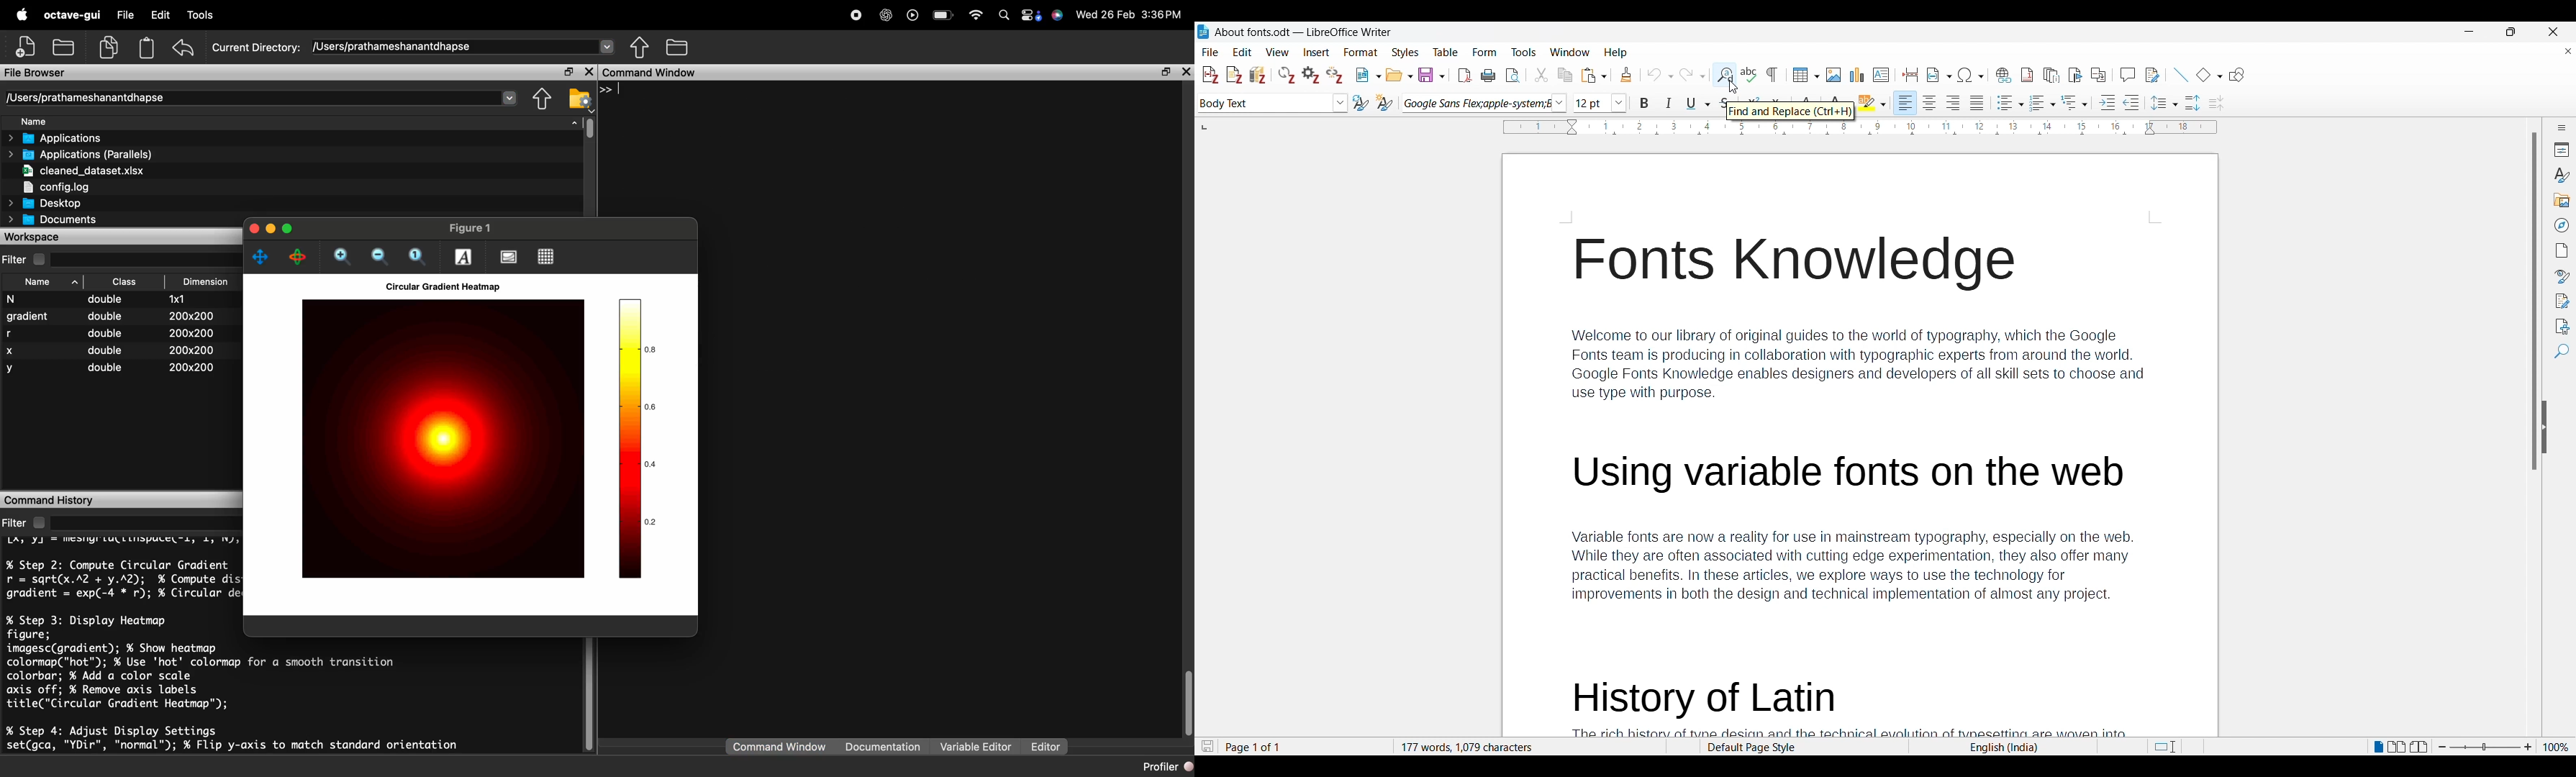  Describe the element at coordinates (2561, 352) in the screenshot. I see `Find` at that location.